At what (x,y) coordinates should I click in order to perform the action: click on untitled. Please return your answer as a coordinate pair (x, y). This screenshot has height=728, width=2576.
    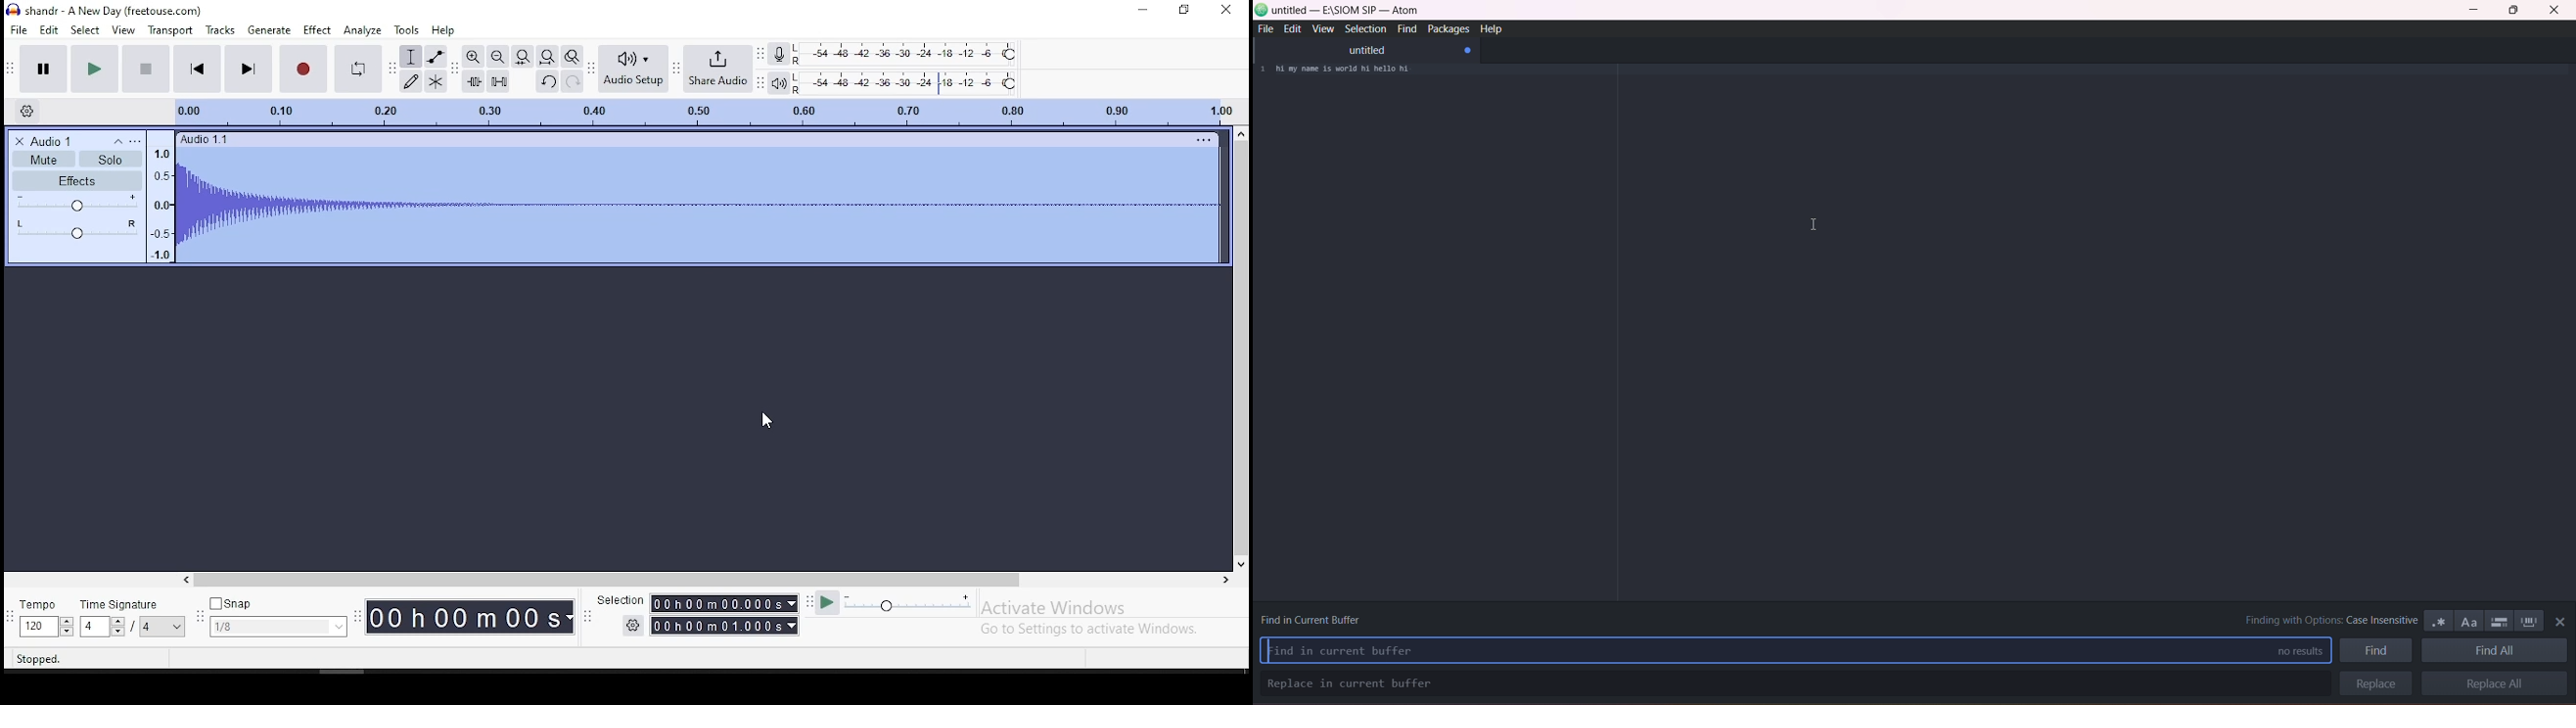
    Looking at the image, I should click on (1366, 50).